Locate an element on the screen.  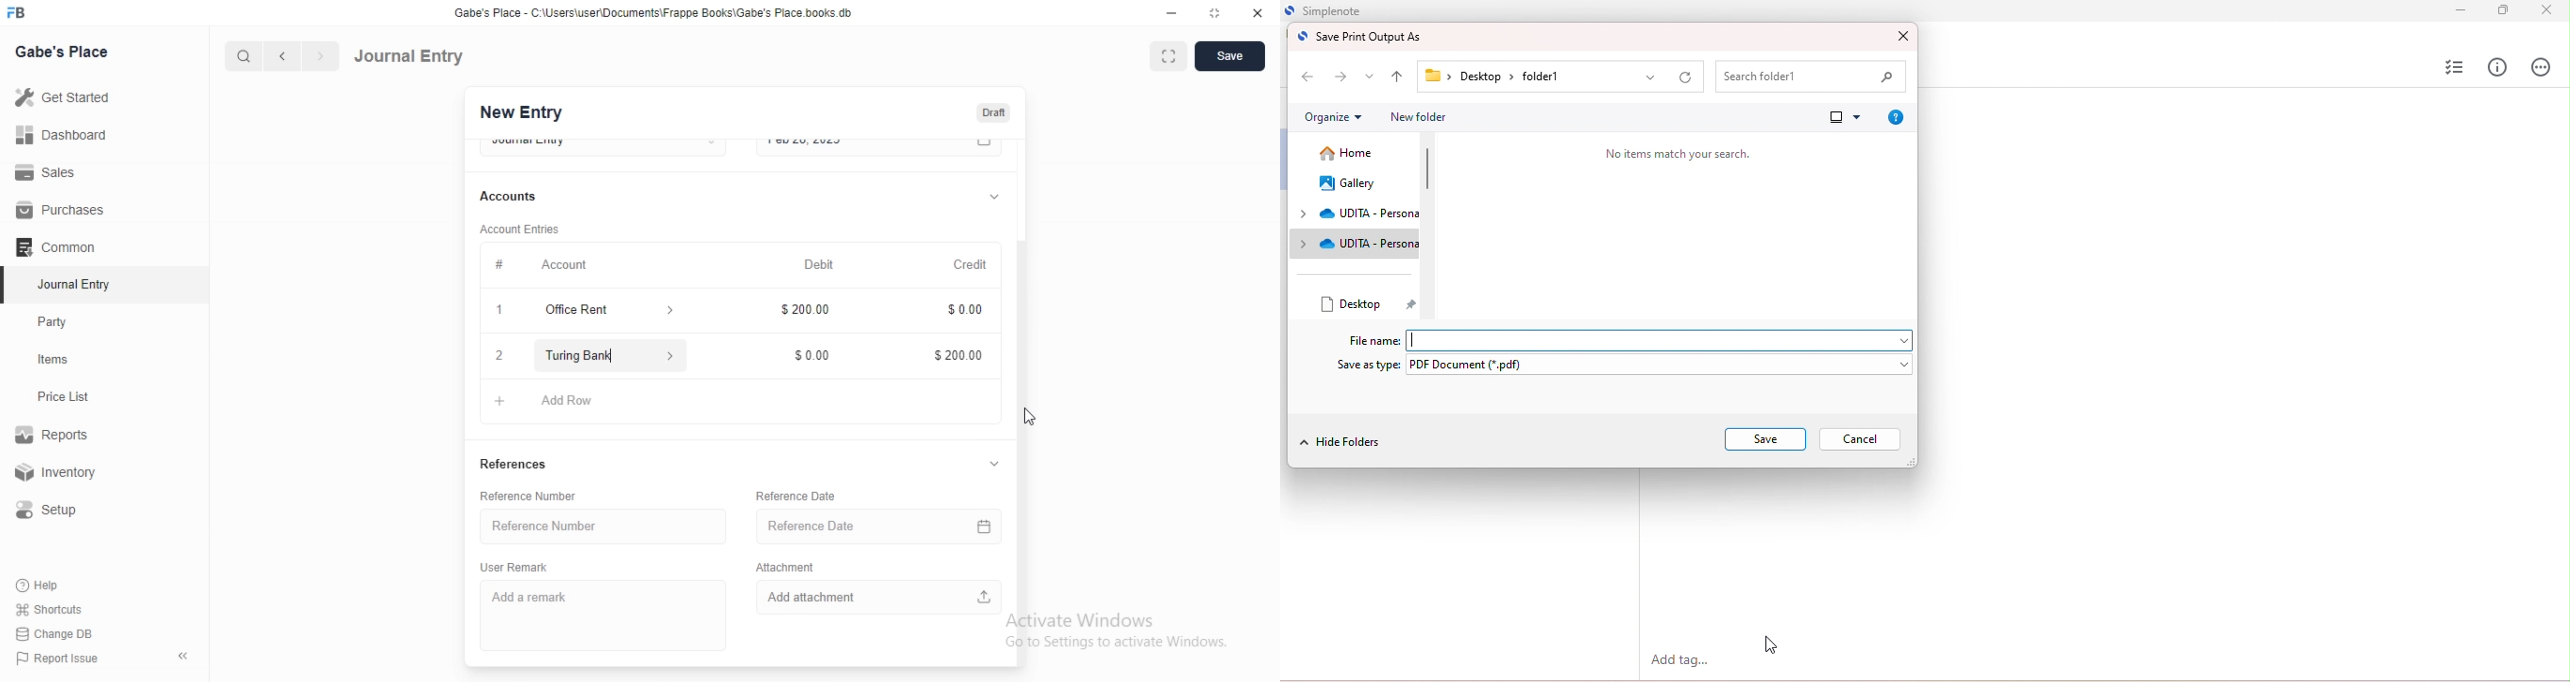
Price List is located at coordinates (62, 397).